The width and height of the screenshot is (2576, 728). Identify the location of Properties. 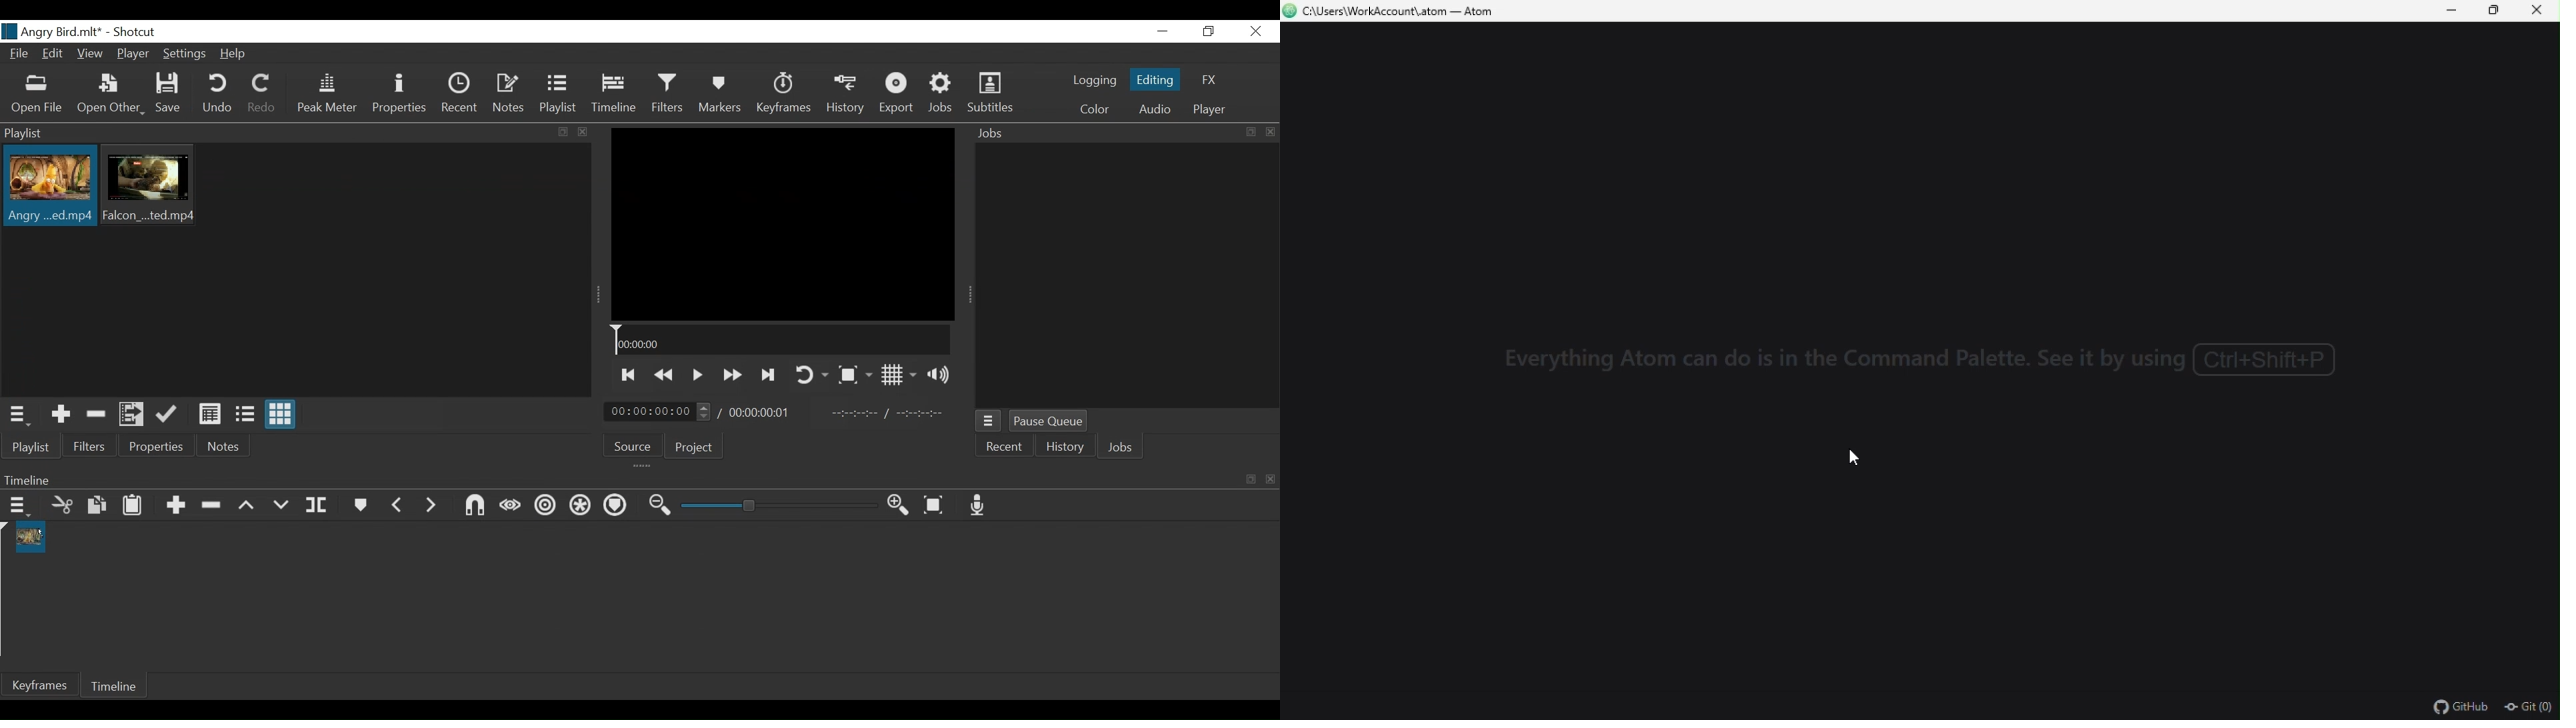
(158, 447).